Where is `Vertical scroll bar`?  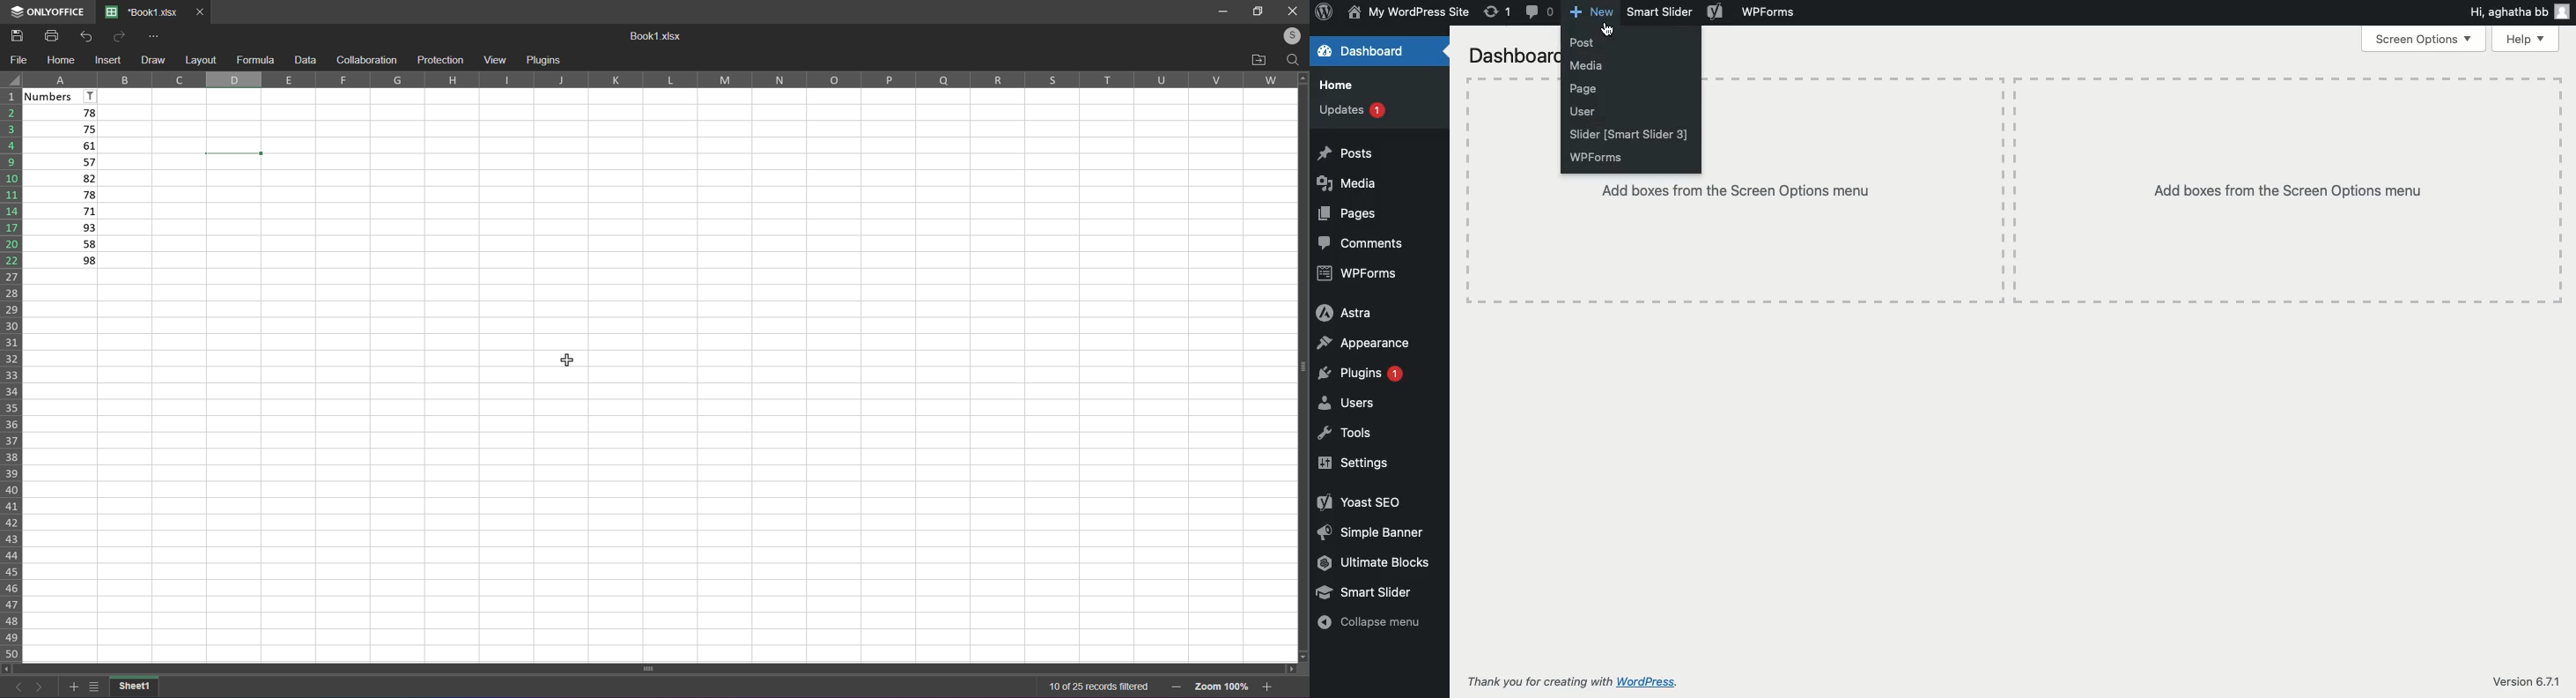 Vertical scroll bar is located at coordinates (1298, 365).